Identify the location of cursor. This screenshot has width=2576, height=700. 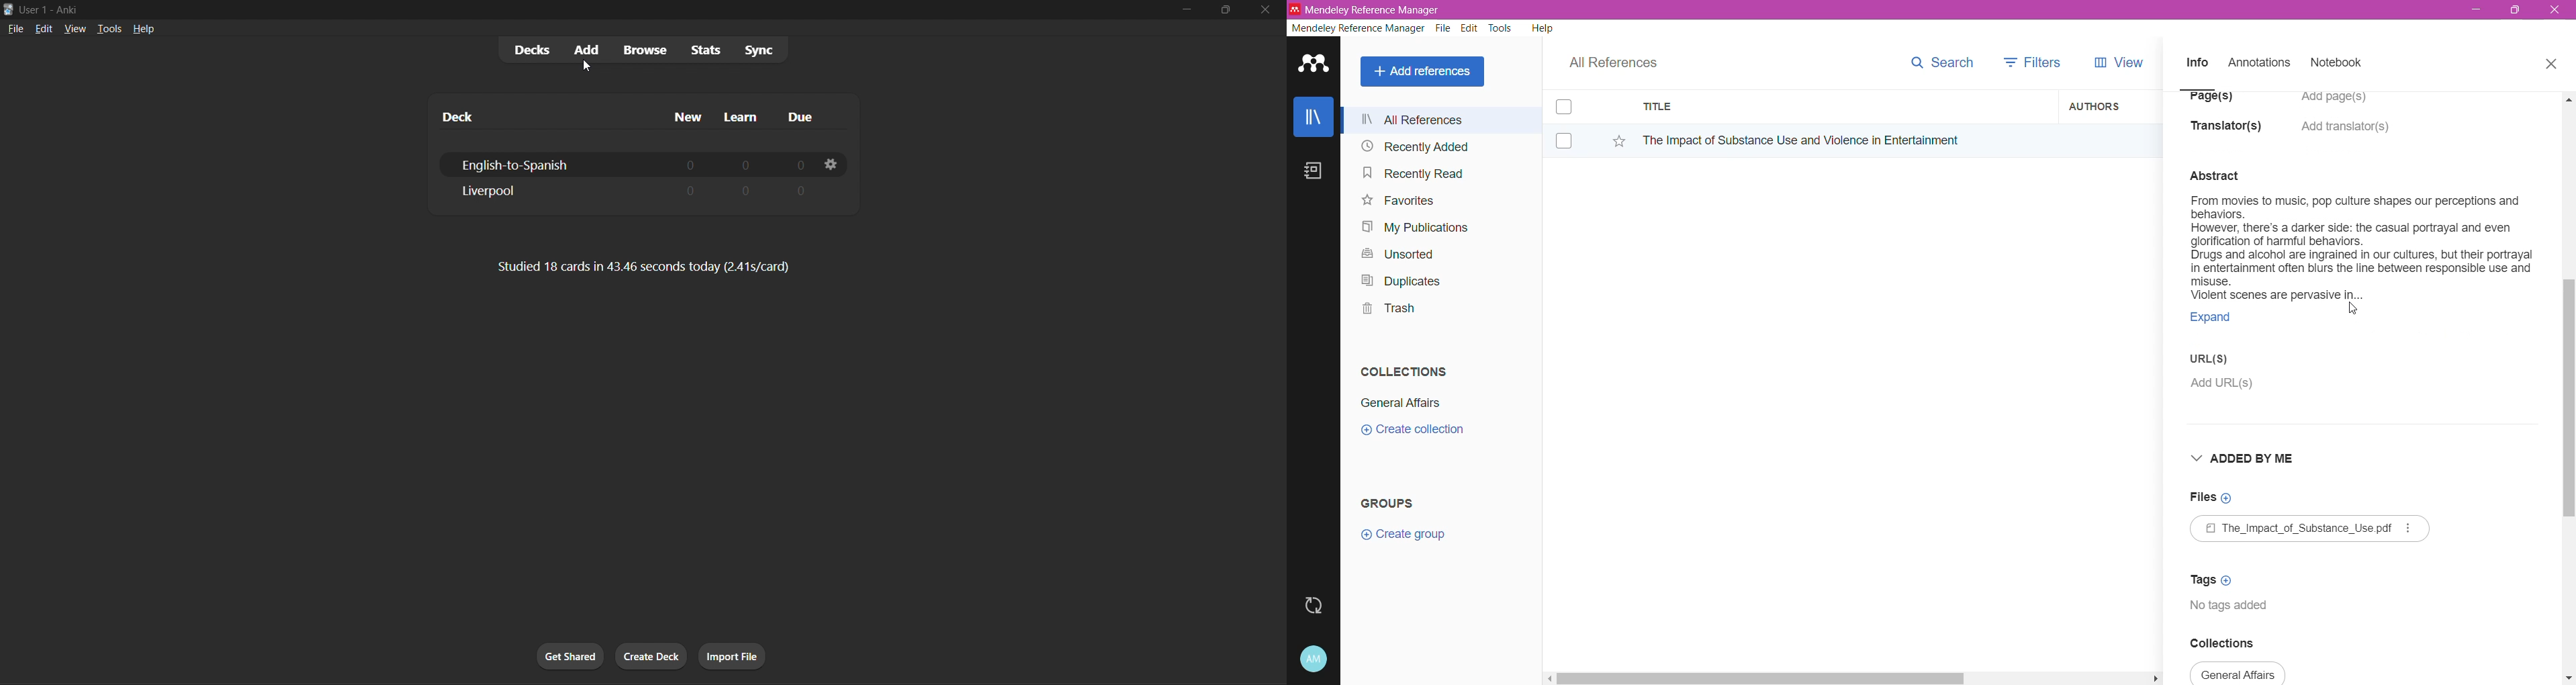
(588, 66).